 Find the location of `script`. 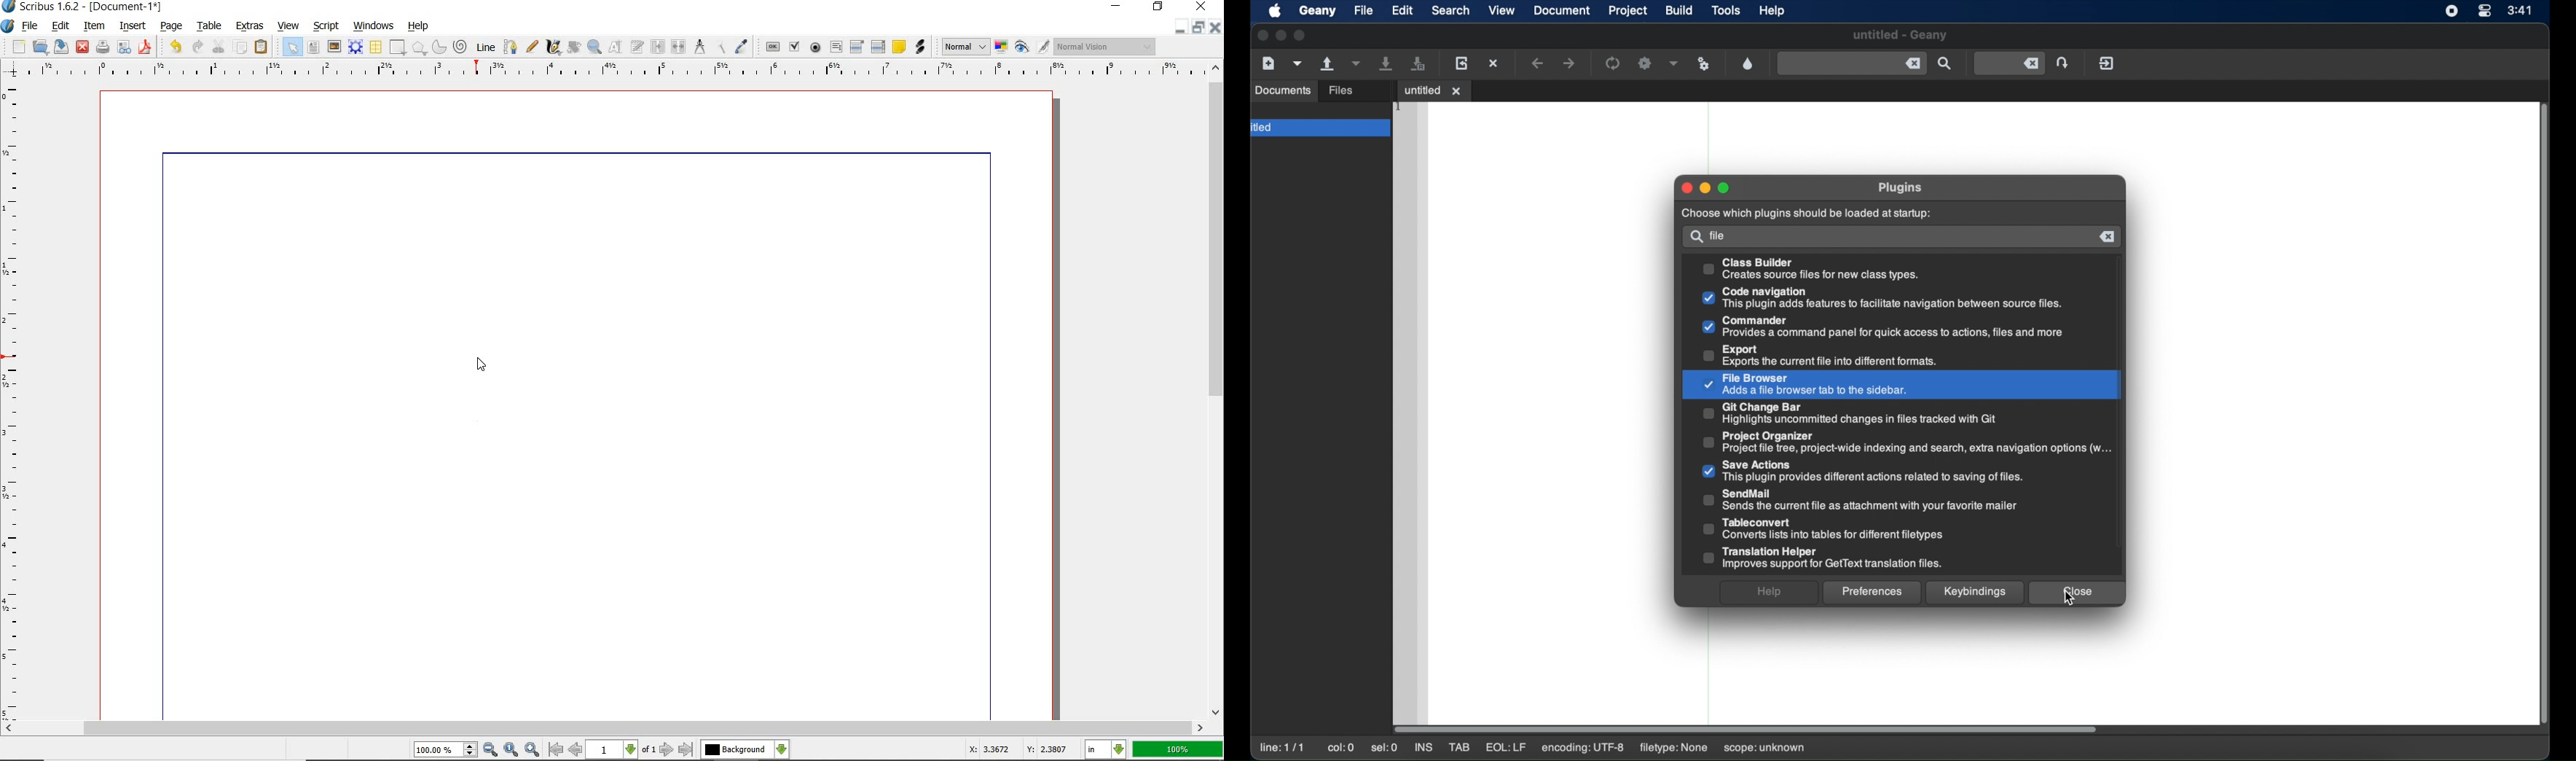

script is located at coordinates (327, 26).